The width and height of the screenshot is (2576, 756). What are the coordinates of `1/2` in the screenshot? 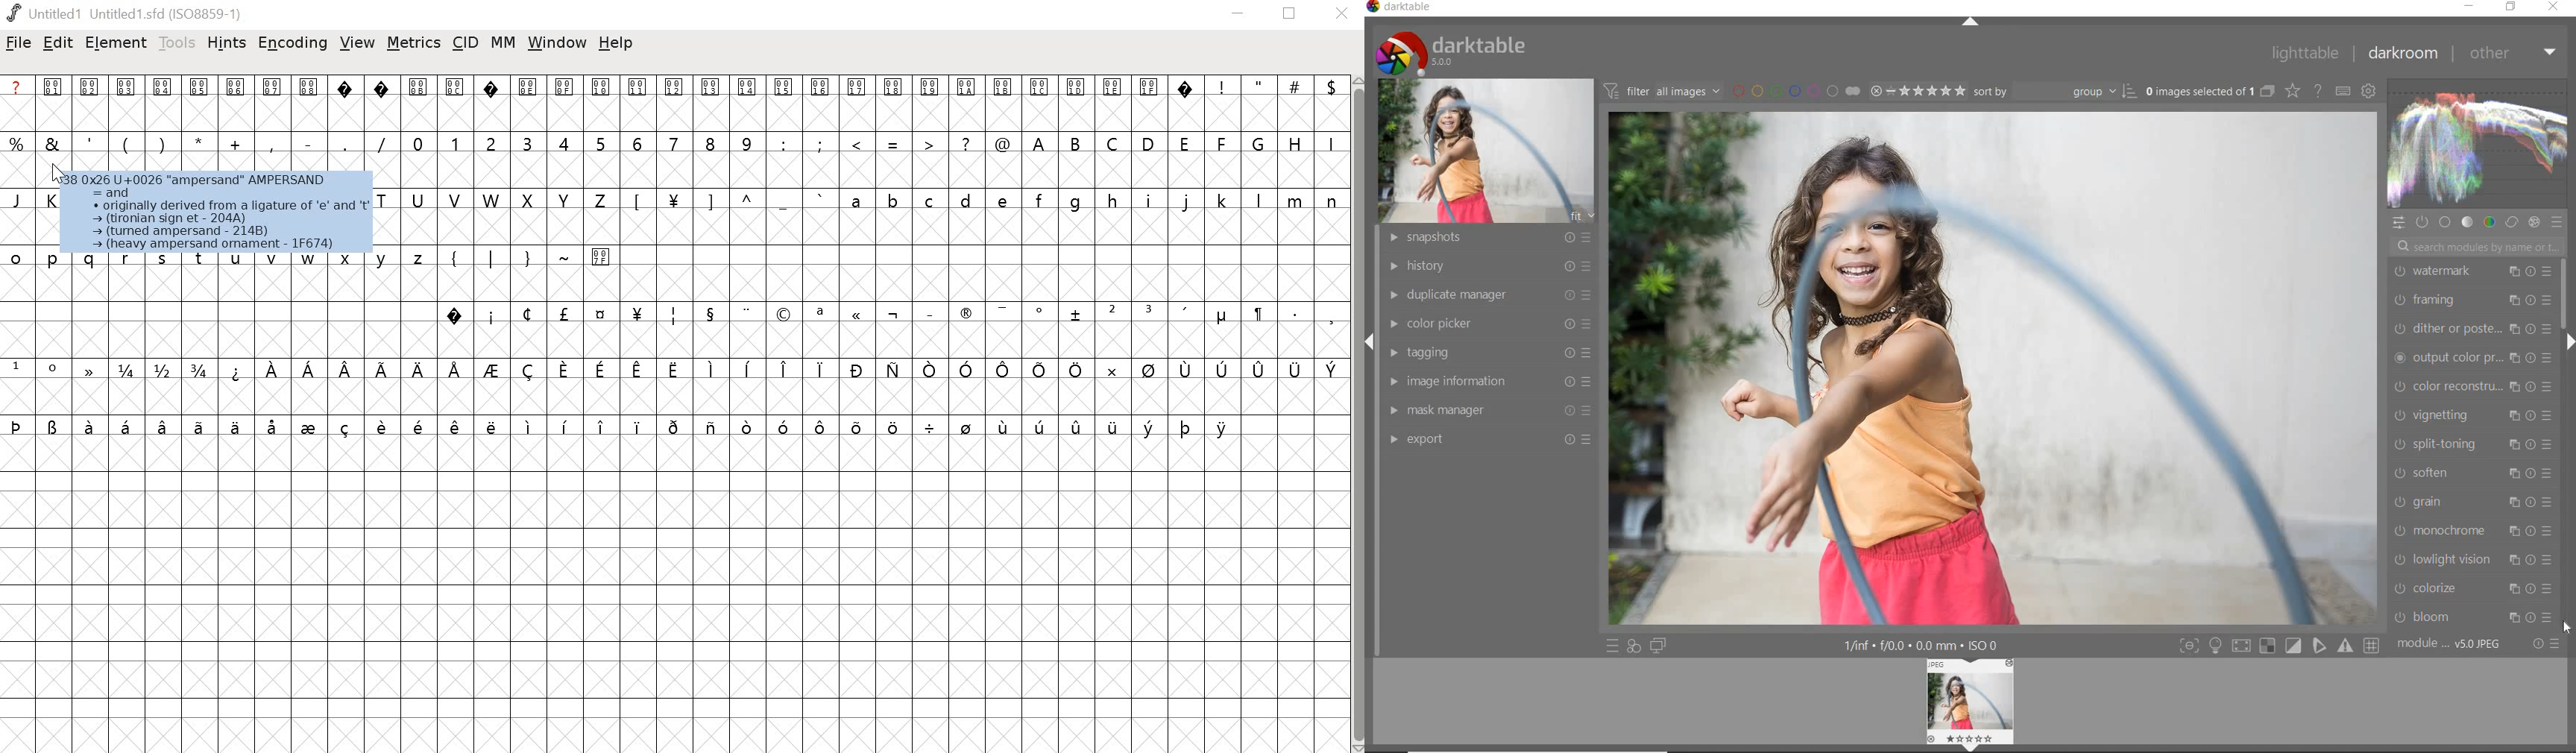 It's located at (165, 370).